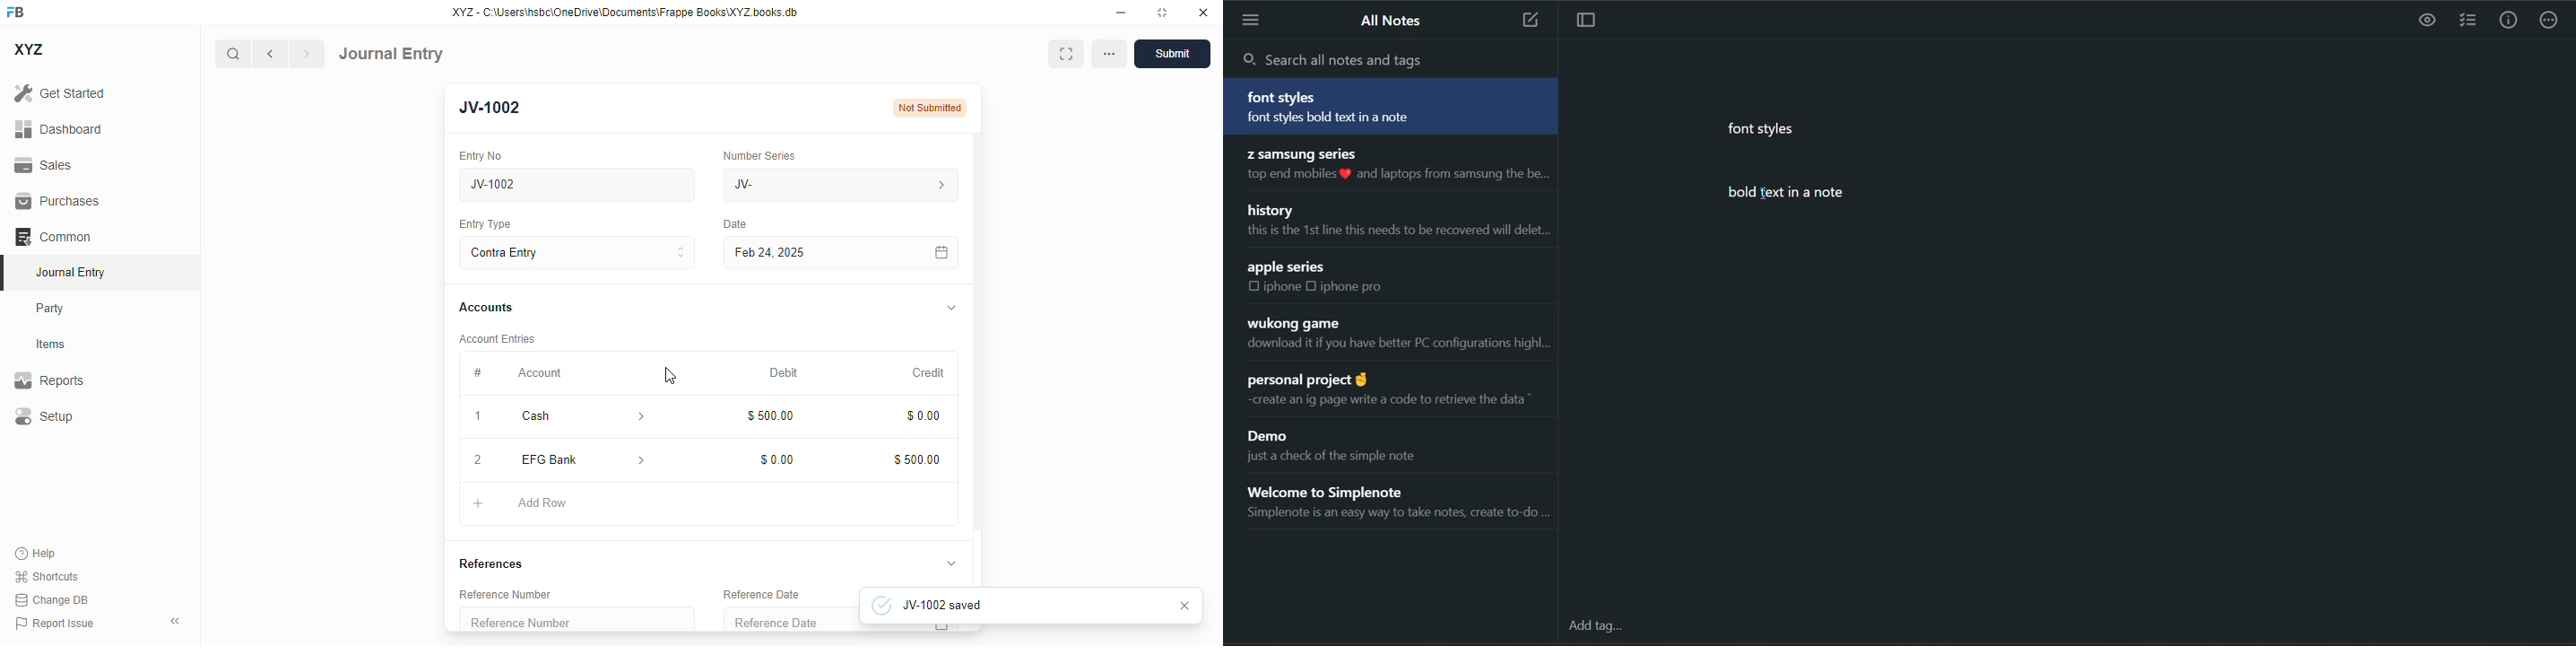 This screenshot has width=2576, height=672. Describe the element at coordinates (43, 165) in the screenshot. I see `sales` at that location.